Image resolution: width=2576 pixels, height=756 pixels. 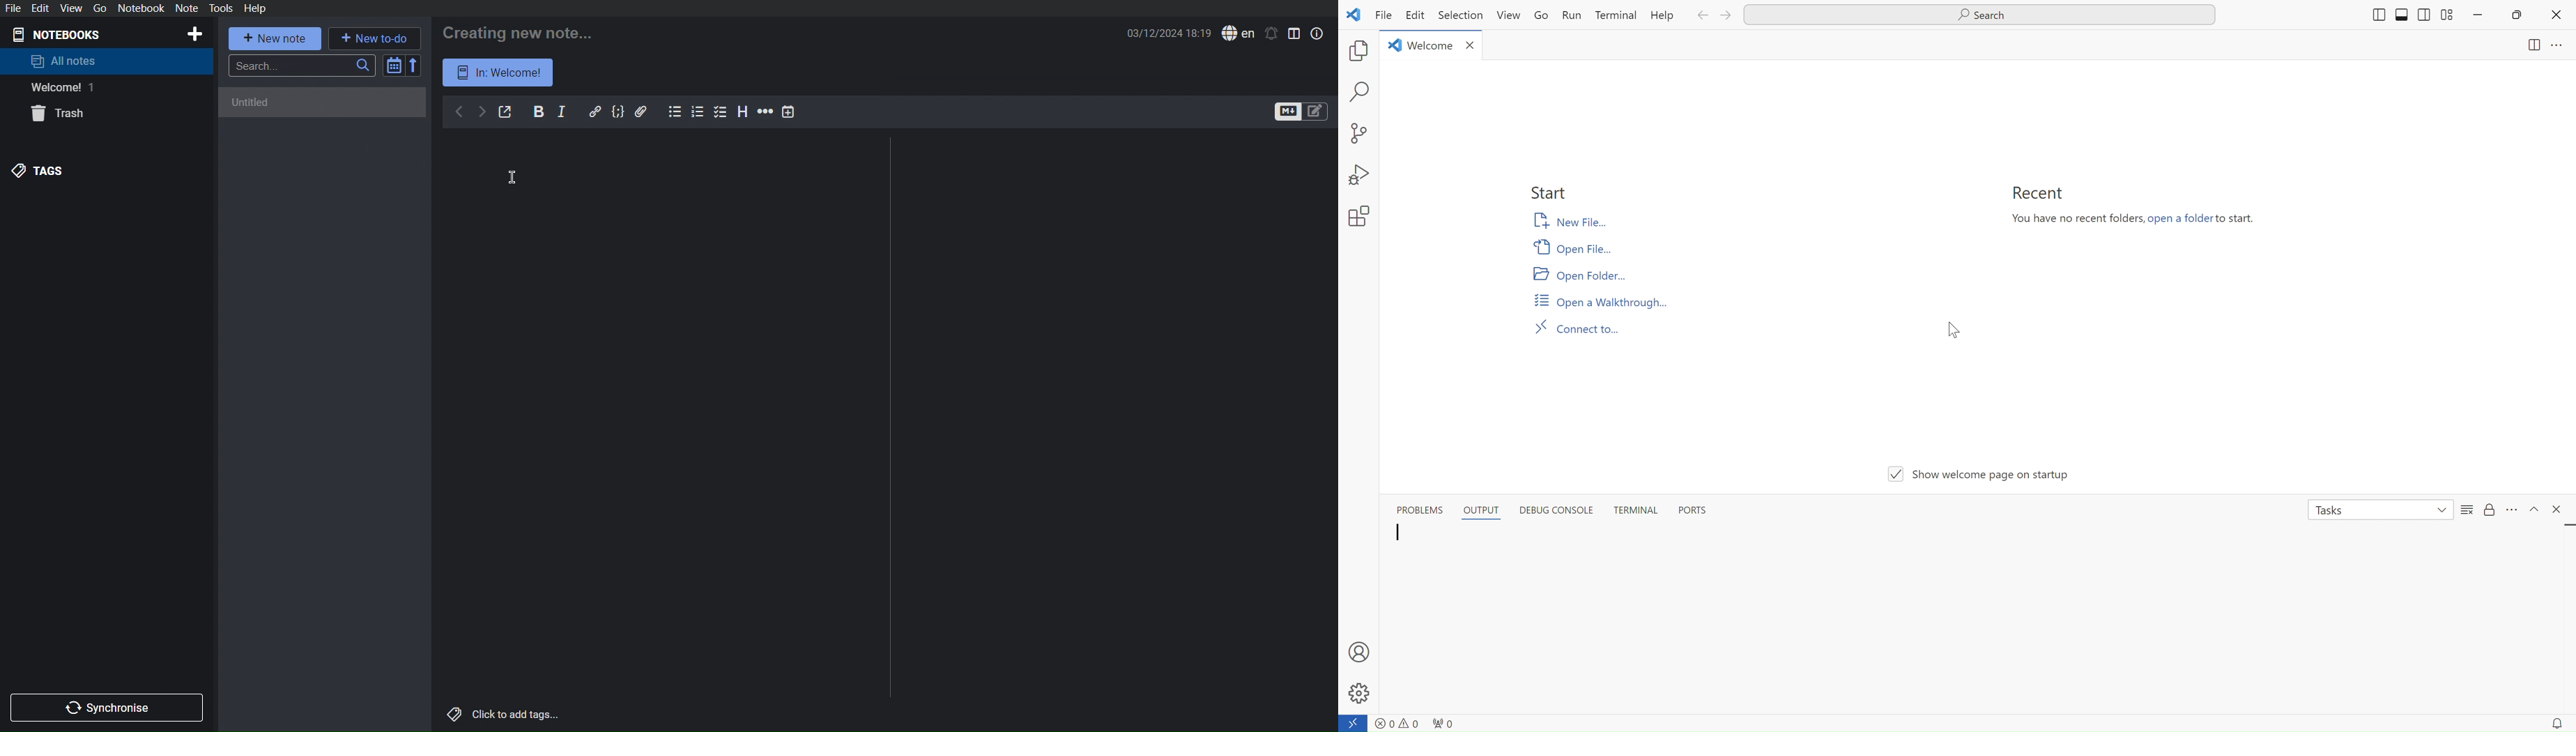 What do you see at coordinates (1295, 33) in the screenshot?
I see `Toggle editor layout` at bounding box center [1295, 33].